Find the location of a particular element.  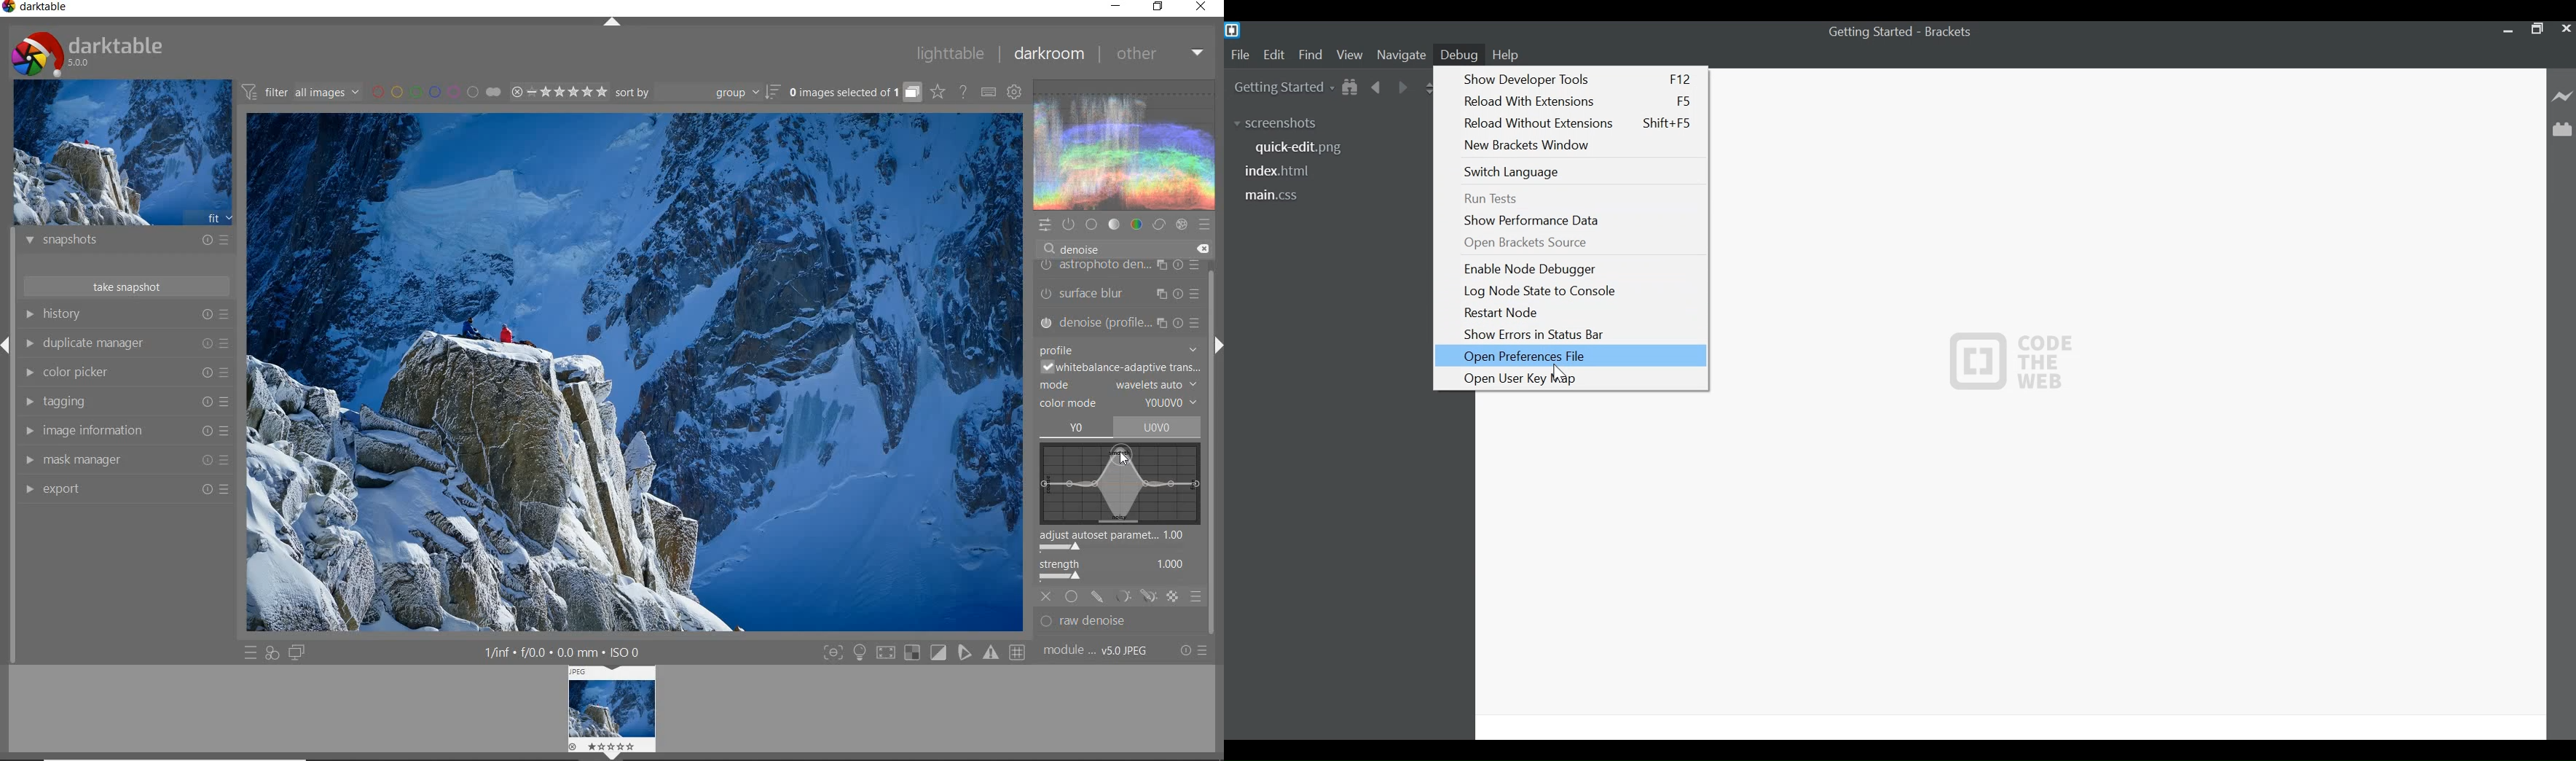

WHITEBALANCE-ADAPTIVE TRANS... is located at coordinates (1120, 366).